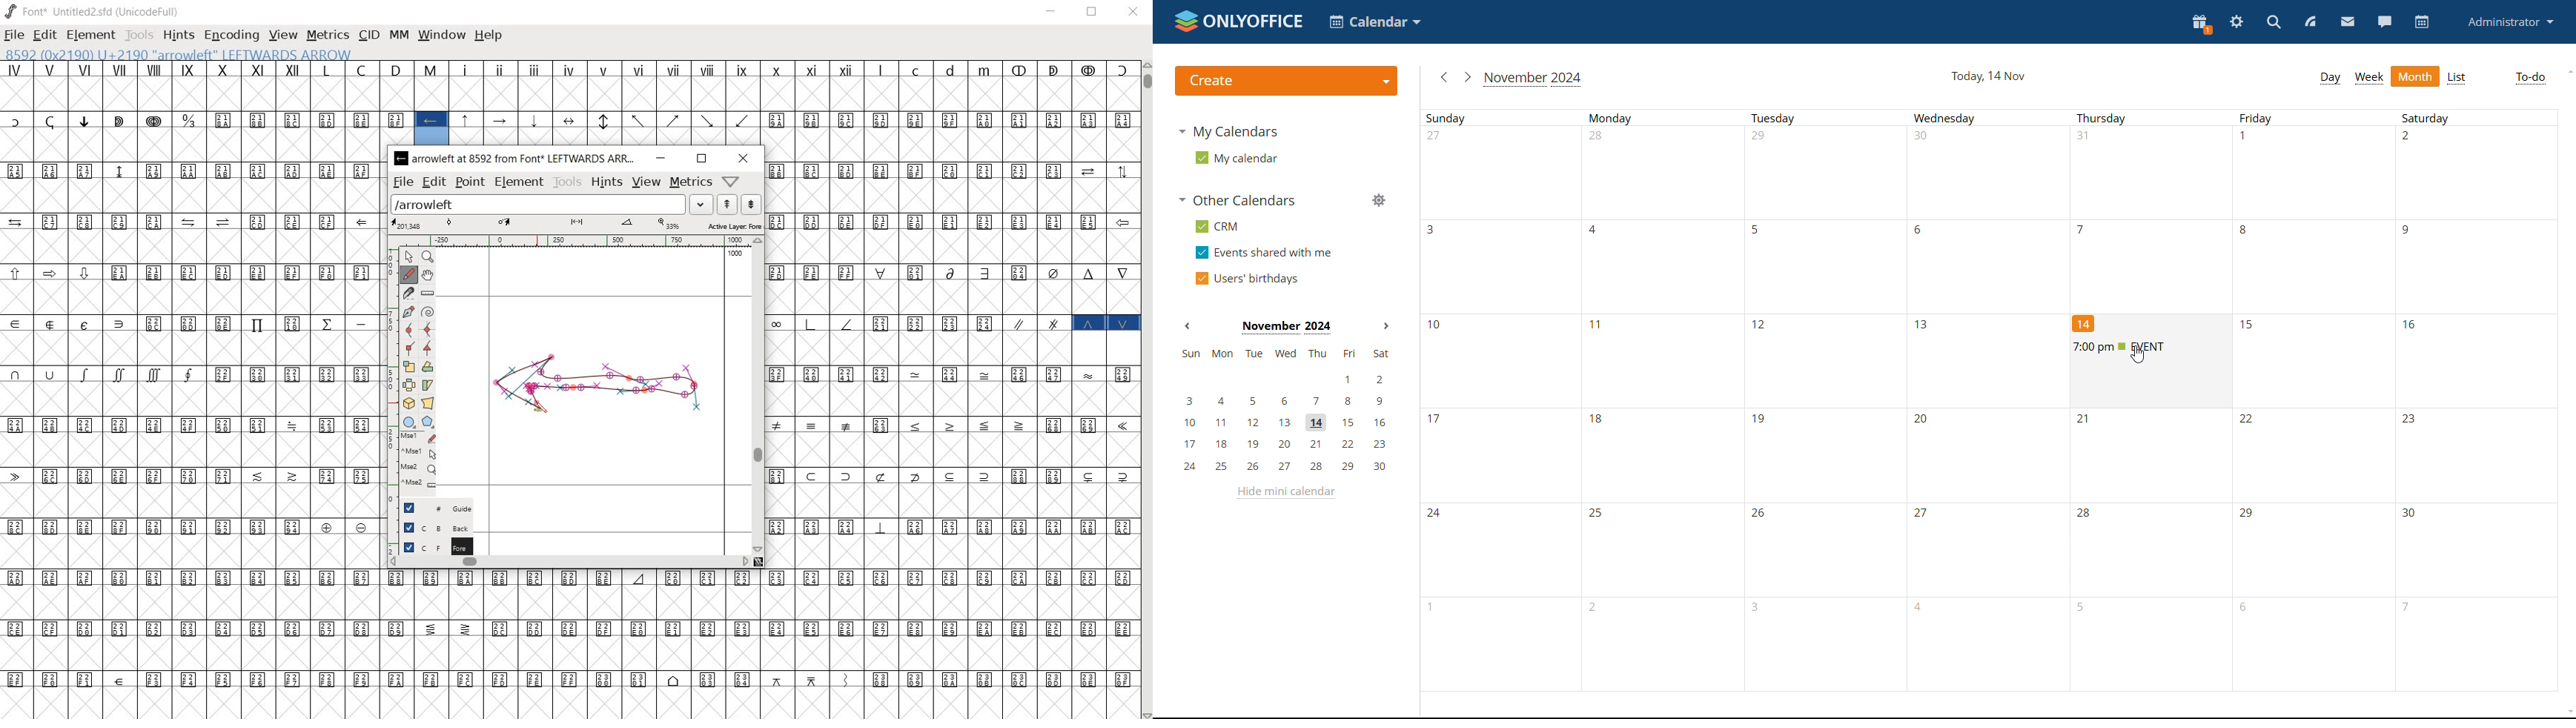 This screenshot has height=728, width=2576. Describe the element at coordinates (569, 562) in the screenshot. I see `scrollbar` at that location.